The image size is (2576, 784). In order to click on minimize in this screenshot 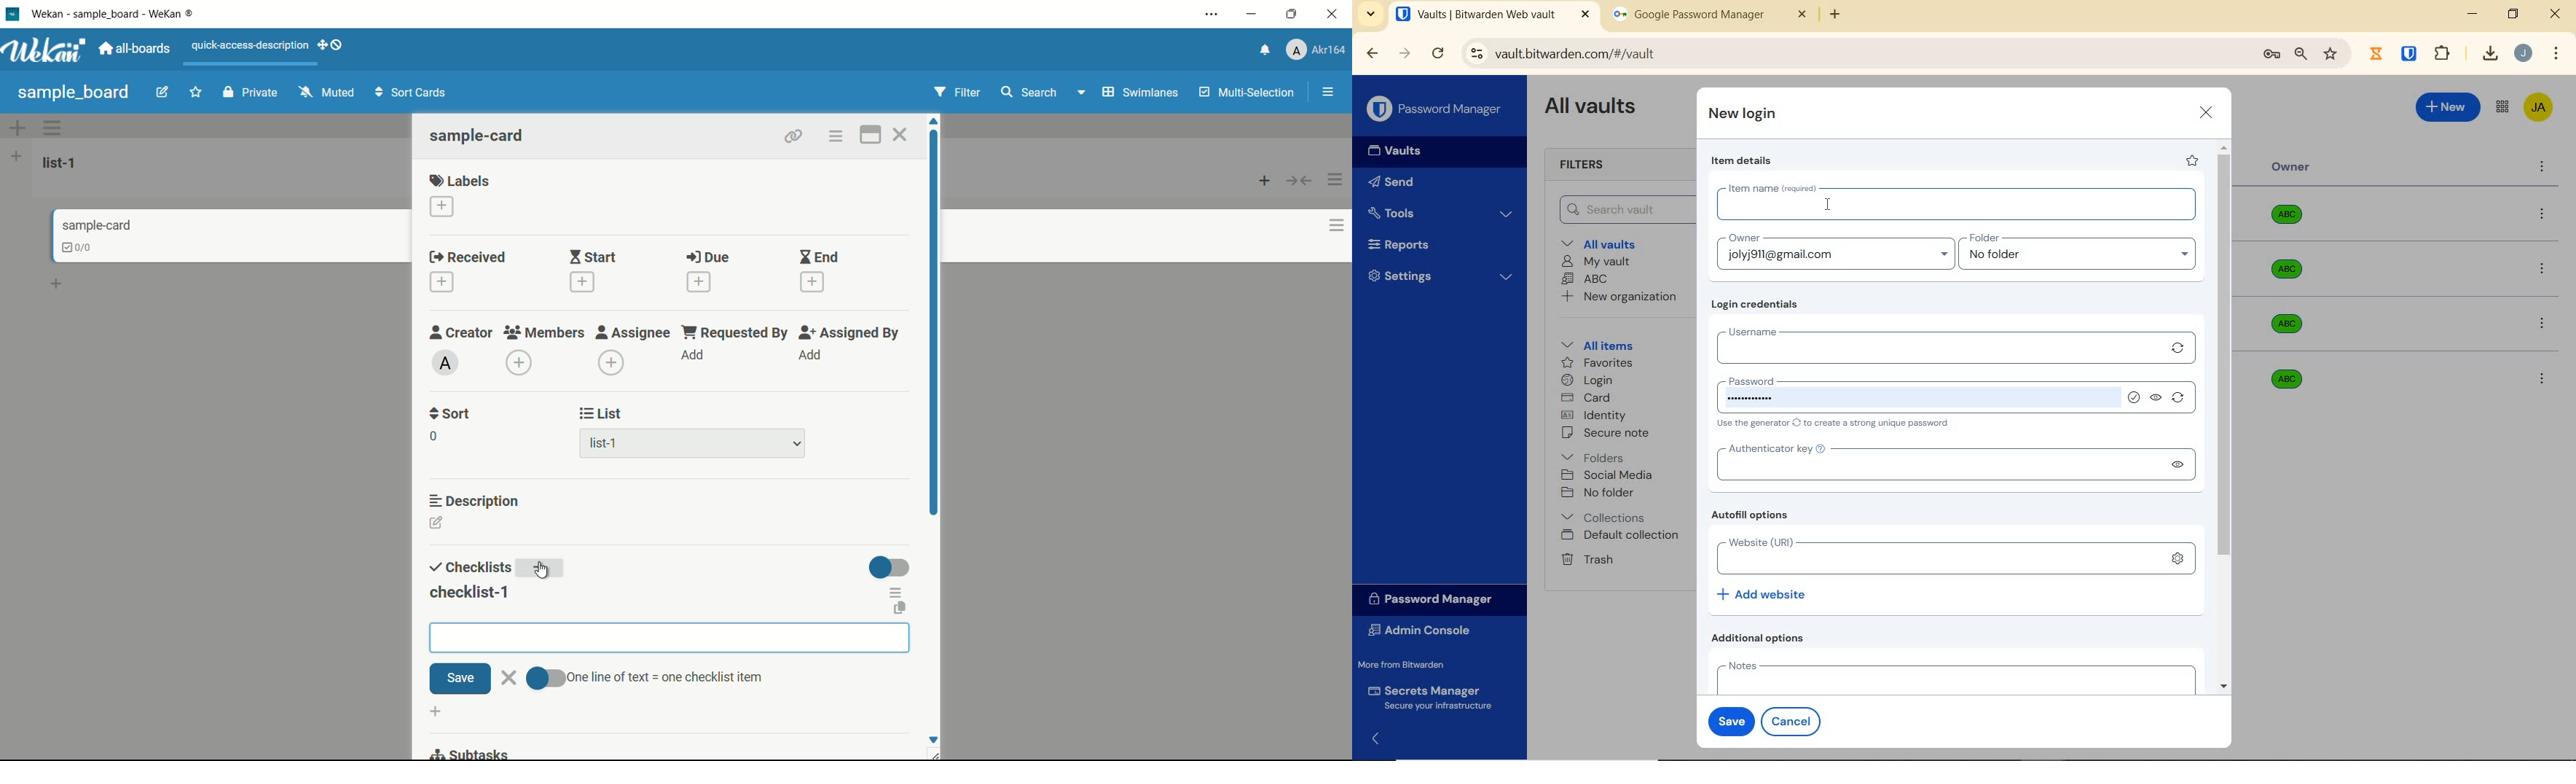, I will do `click(1250, 15)`.